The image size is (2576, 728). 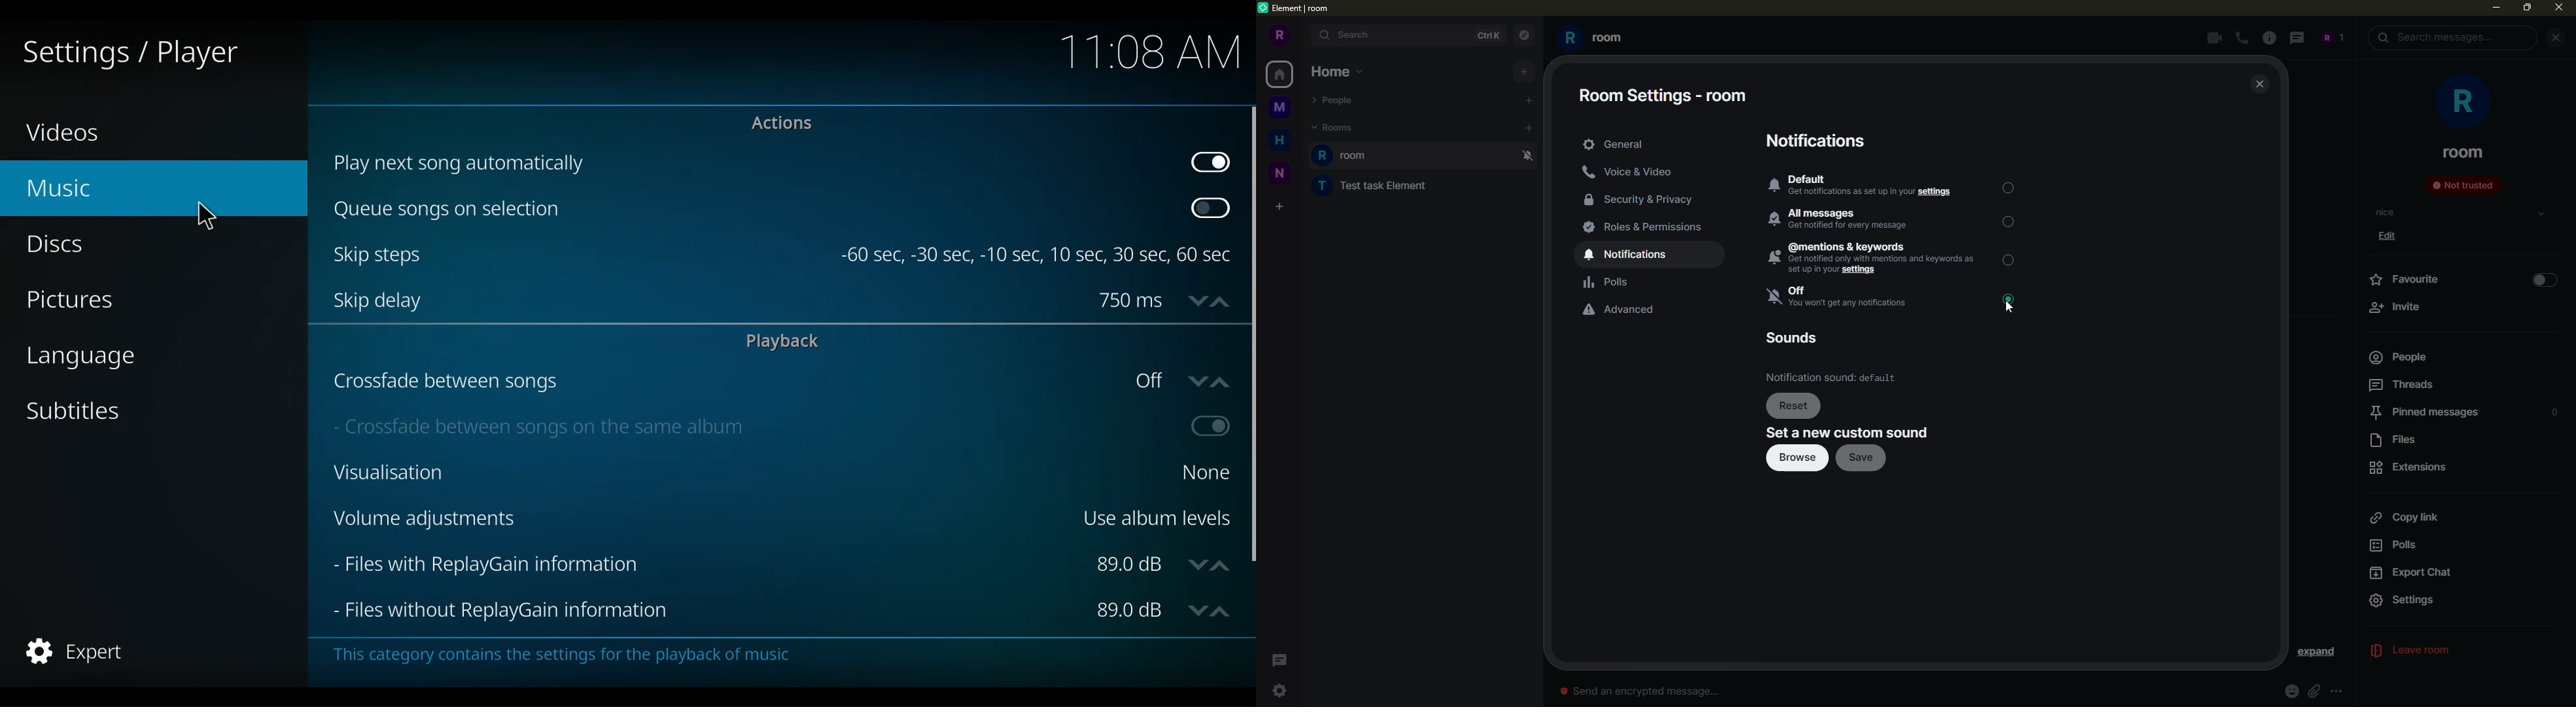 What do you see at coordinates (1367, 188) in the screenshot?
I see `test task element` at bounding box center [1367, 188].